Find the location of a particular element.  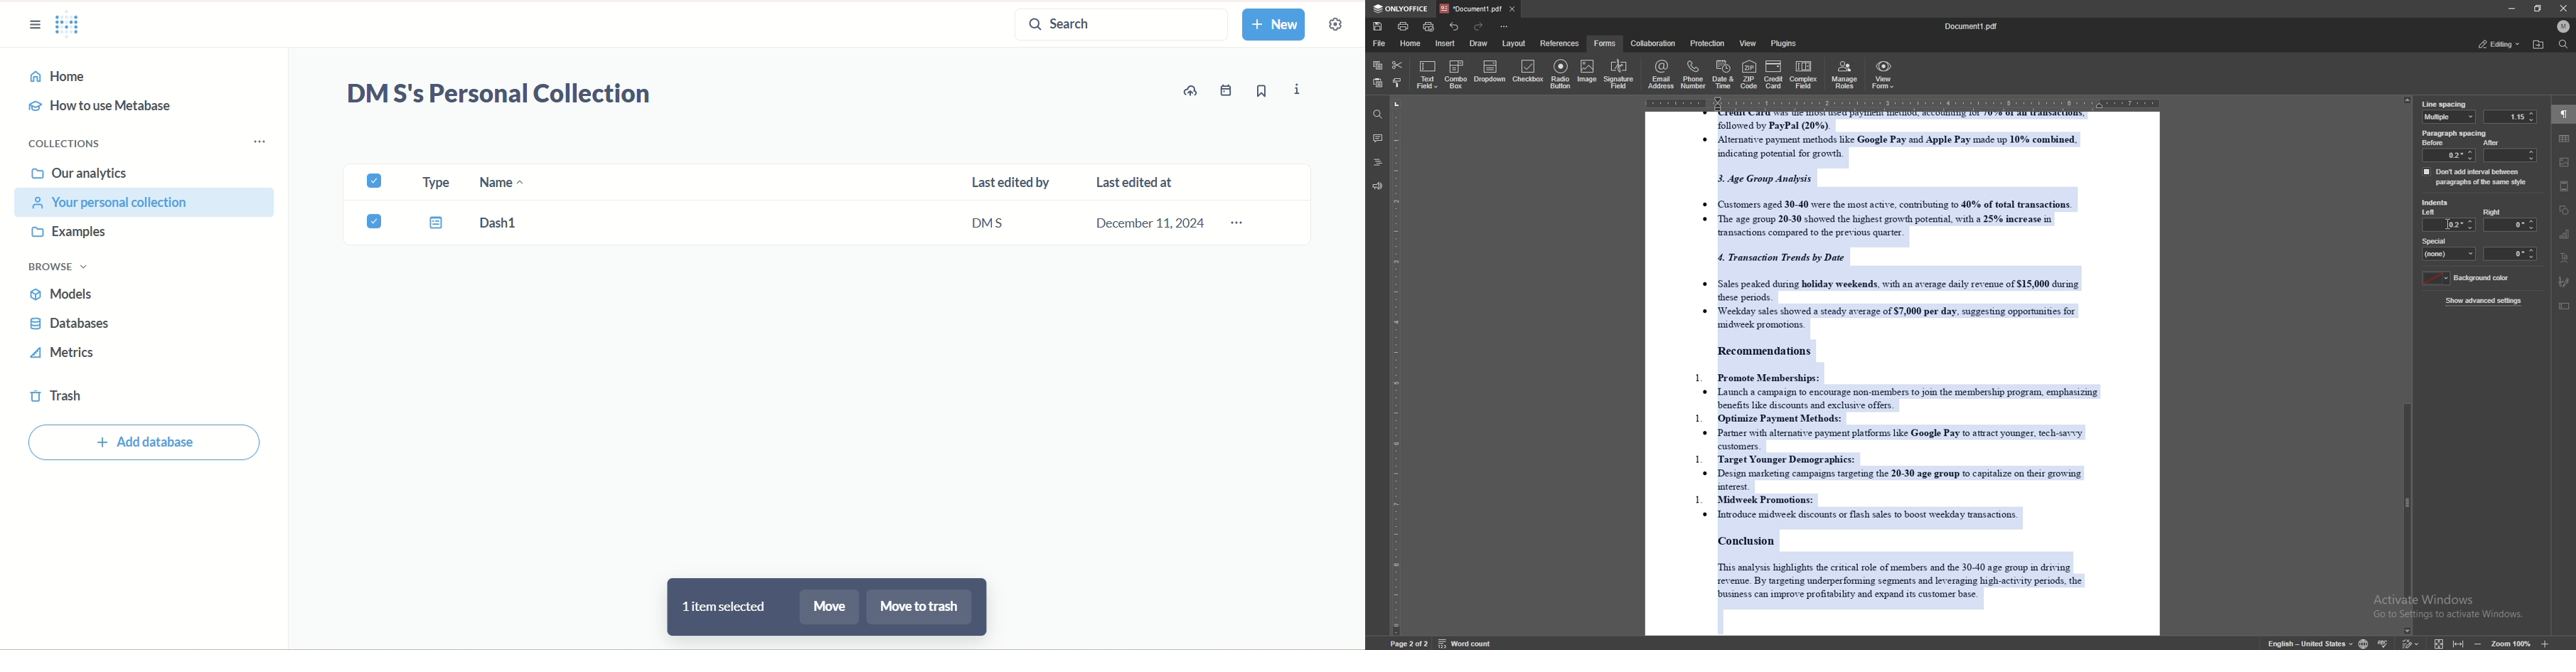

find is located at coordinates (2564, 44).